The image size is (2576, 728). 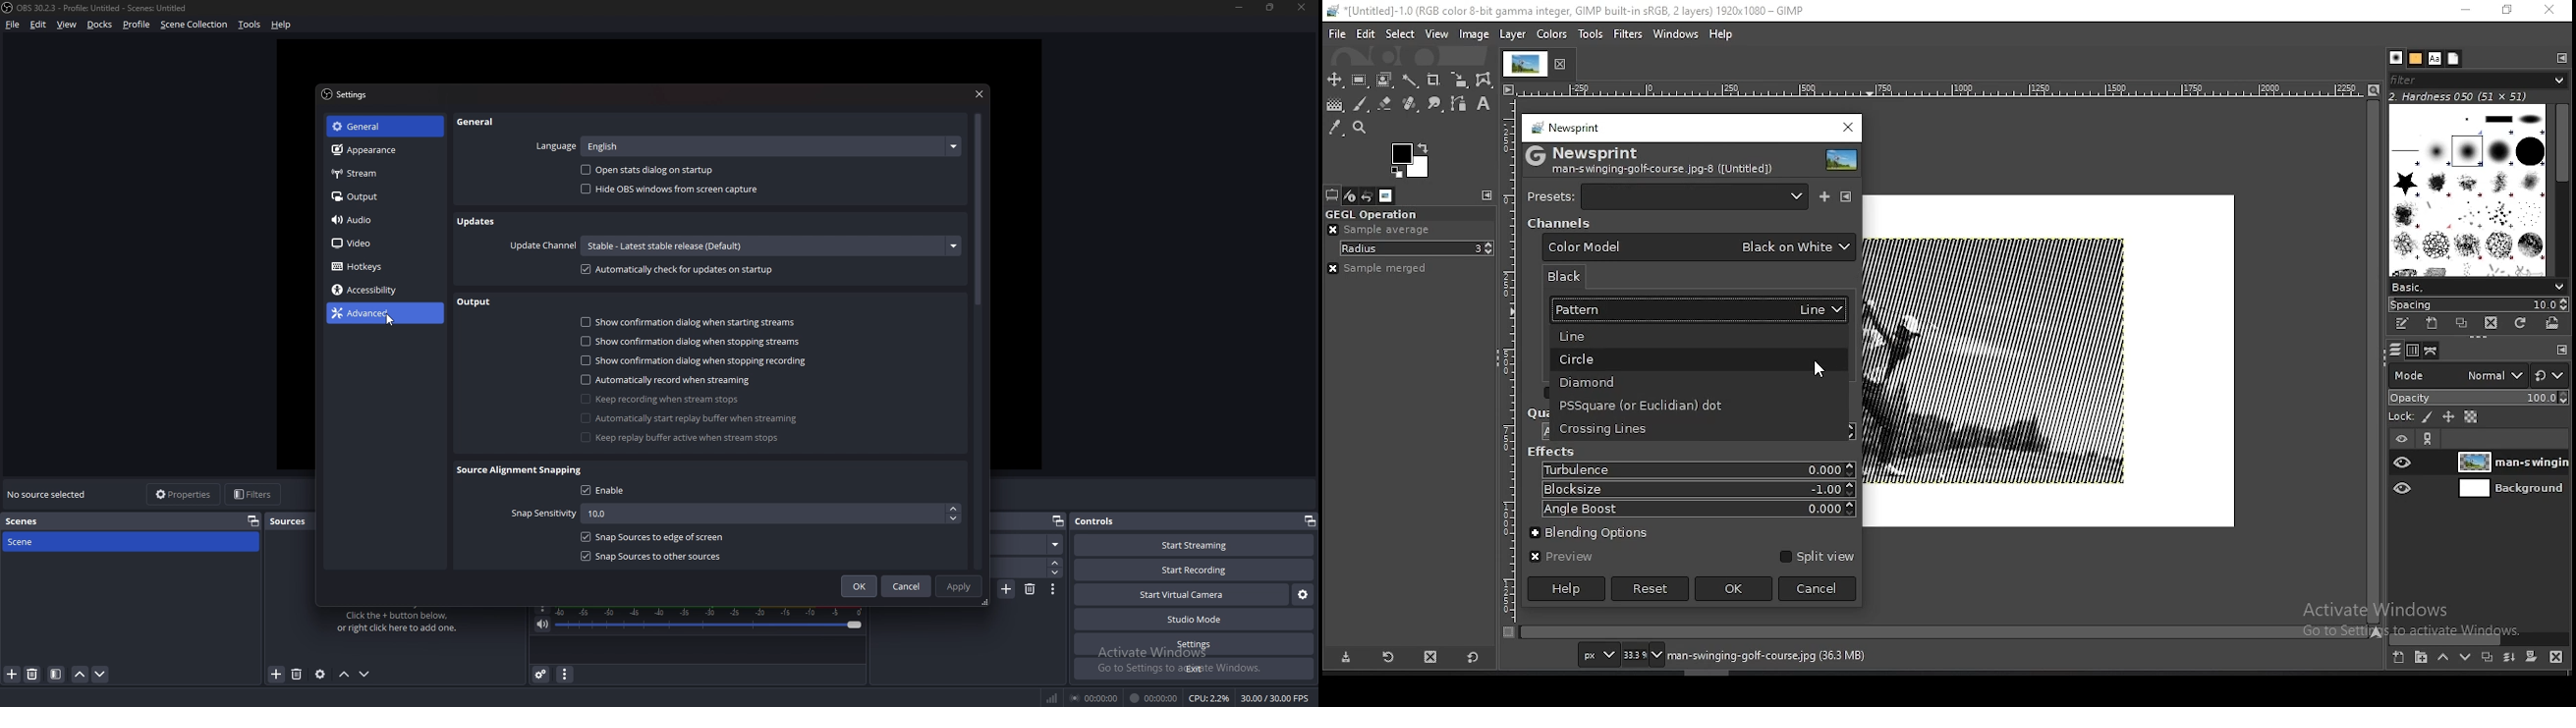 What do you see at coordinates (1700, 358) in the screenshot?
I see `circle` at bounding box center [1700, 358].